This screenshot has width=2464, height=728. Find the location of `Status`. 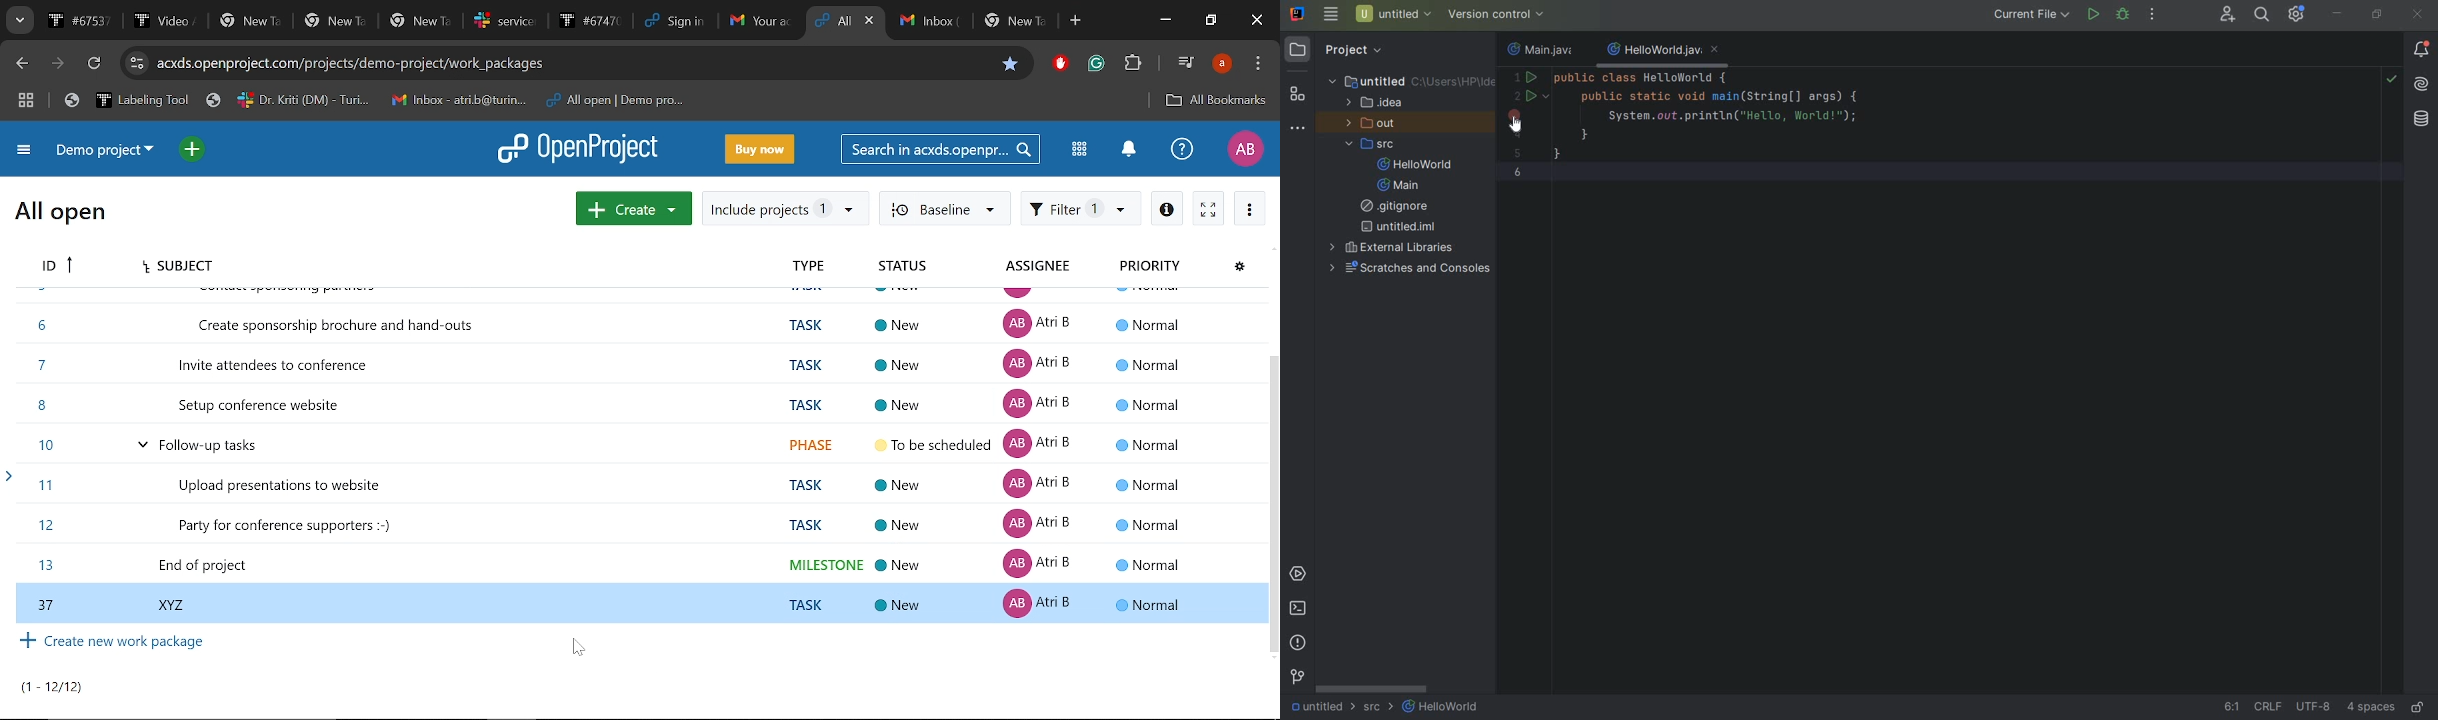

Status is located at coordinates (904, 268).